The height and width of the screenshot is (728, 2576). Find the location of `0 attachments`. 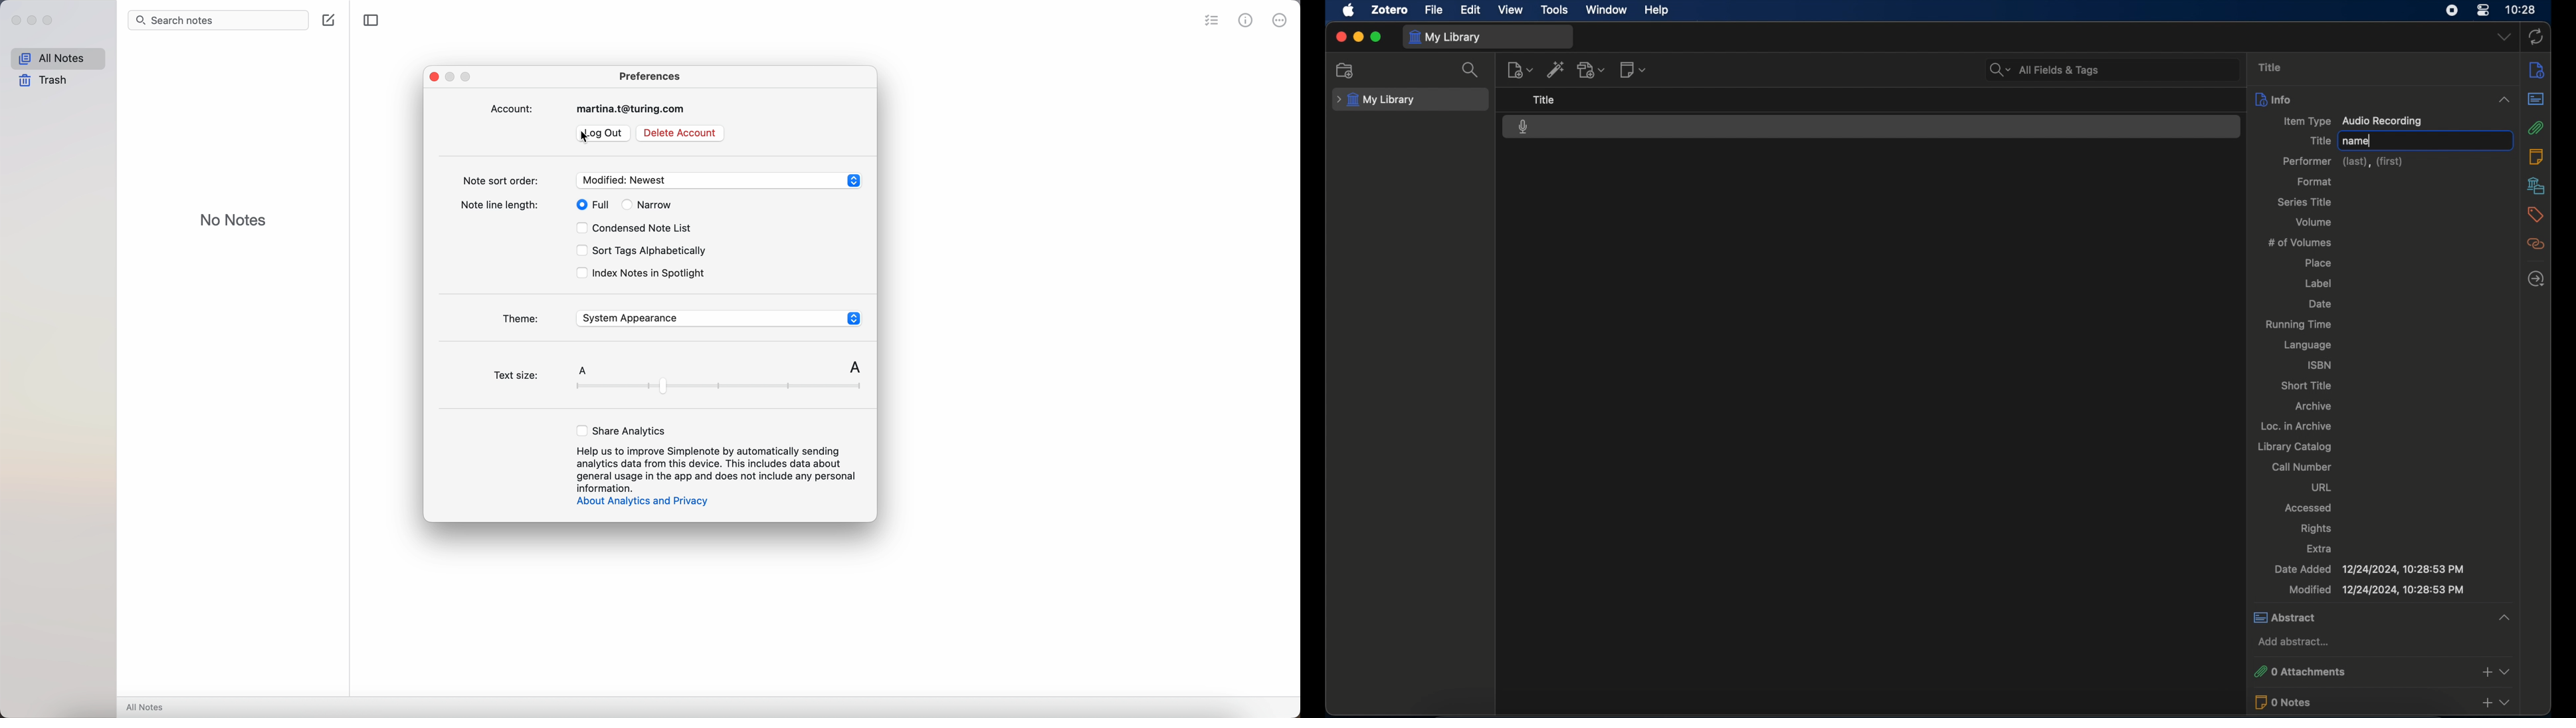

0 attachments is located at coordinates (2383, 670).